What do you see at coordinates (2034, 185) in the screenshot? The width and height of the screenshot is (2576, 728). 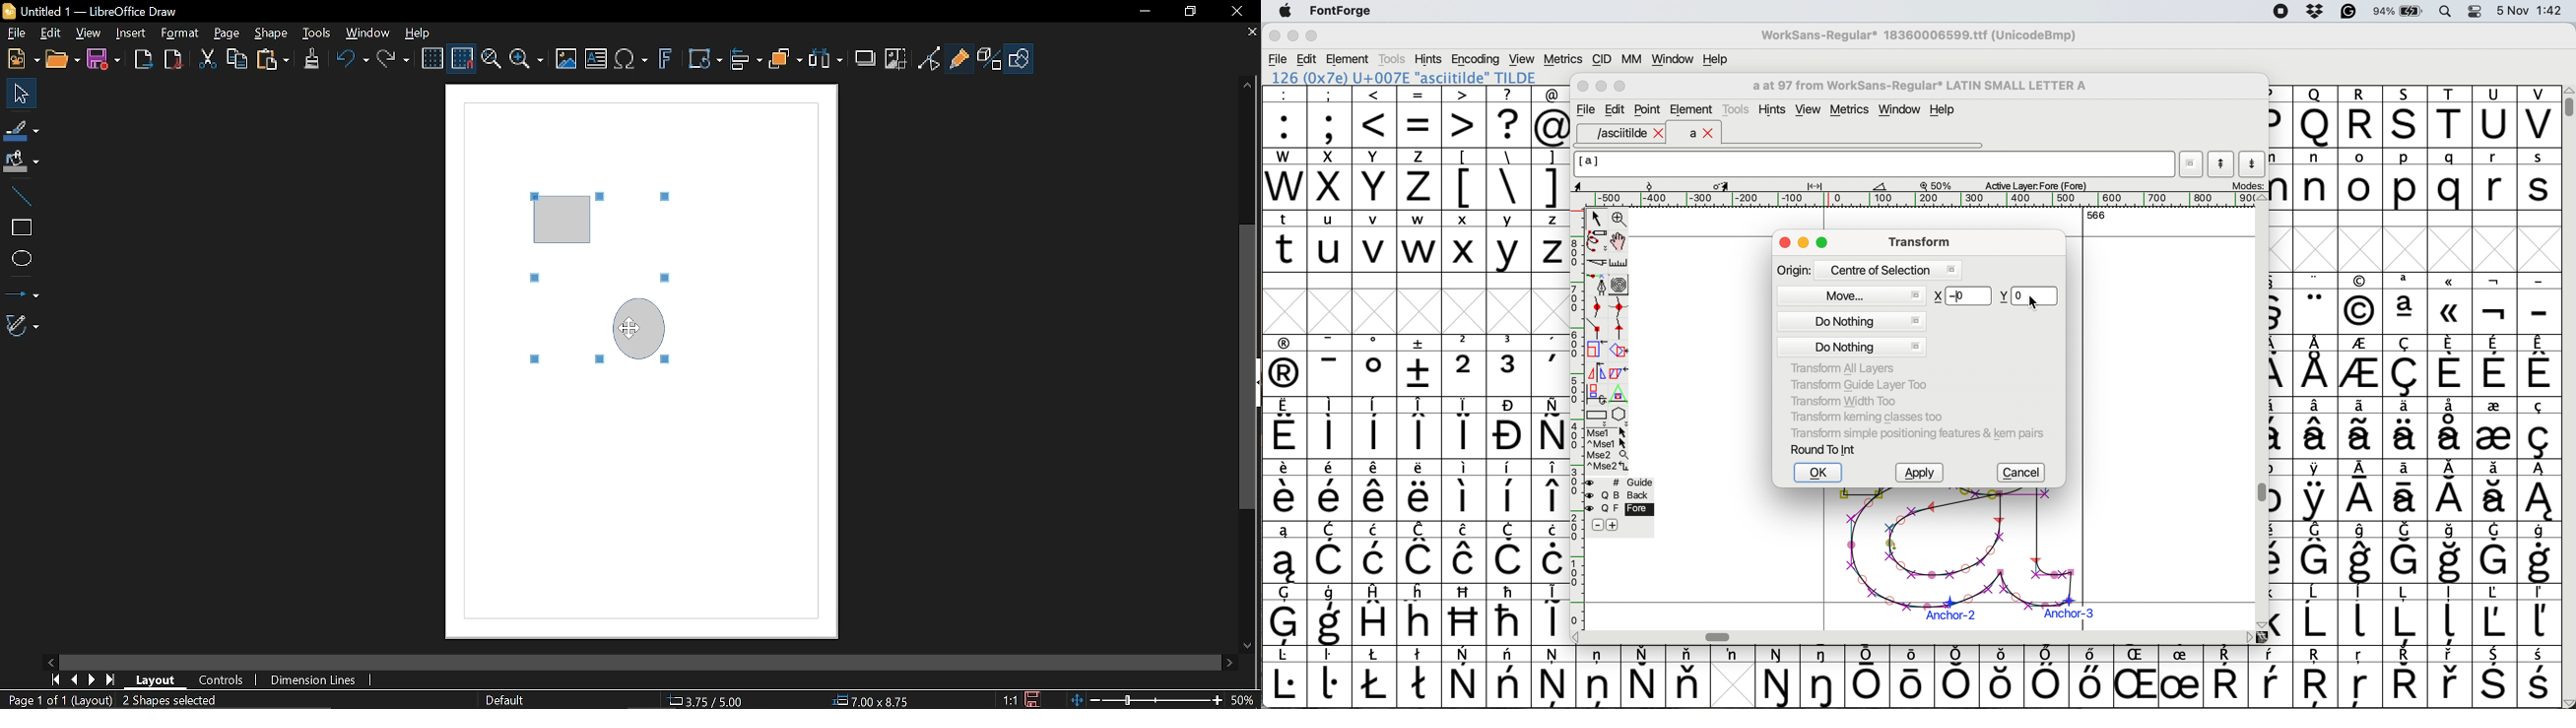 I see `active layer` at bounding box center [2034, 185].